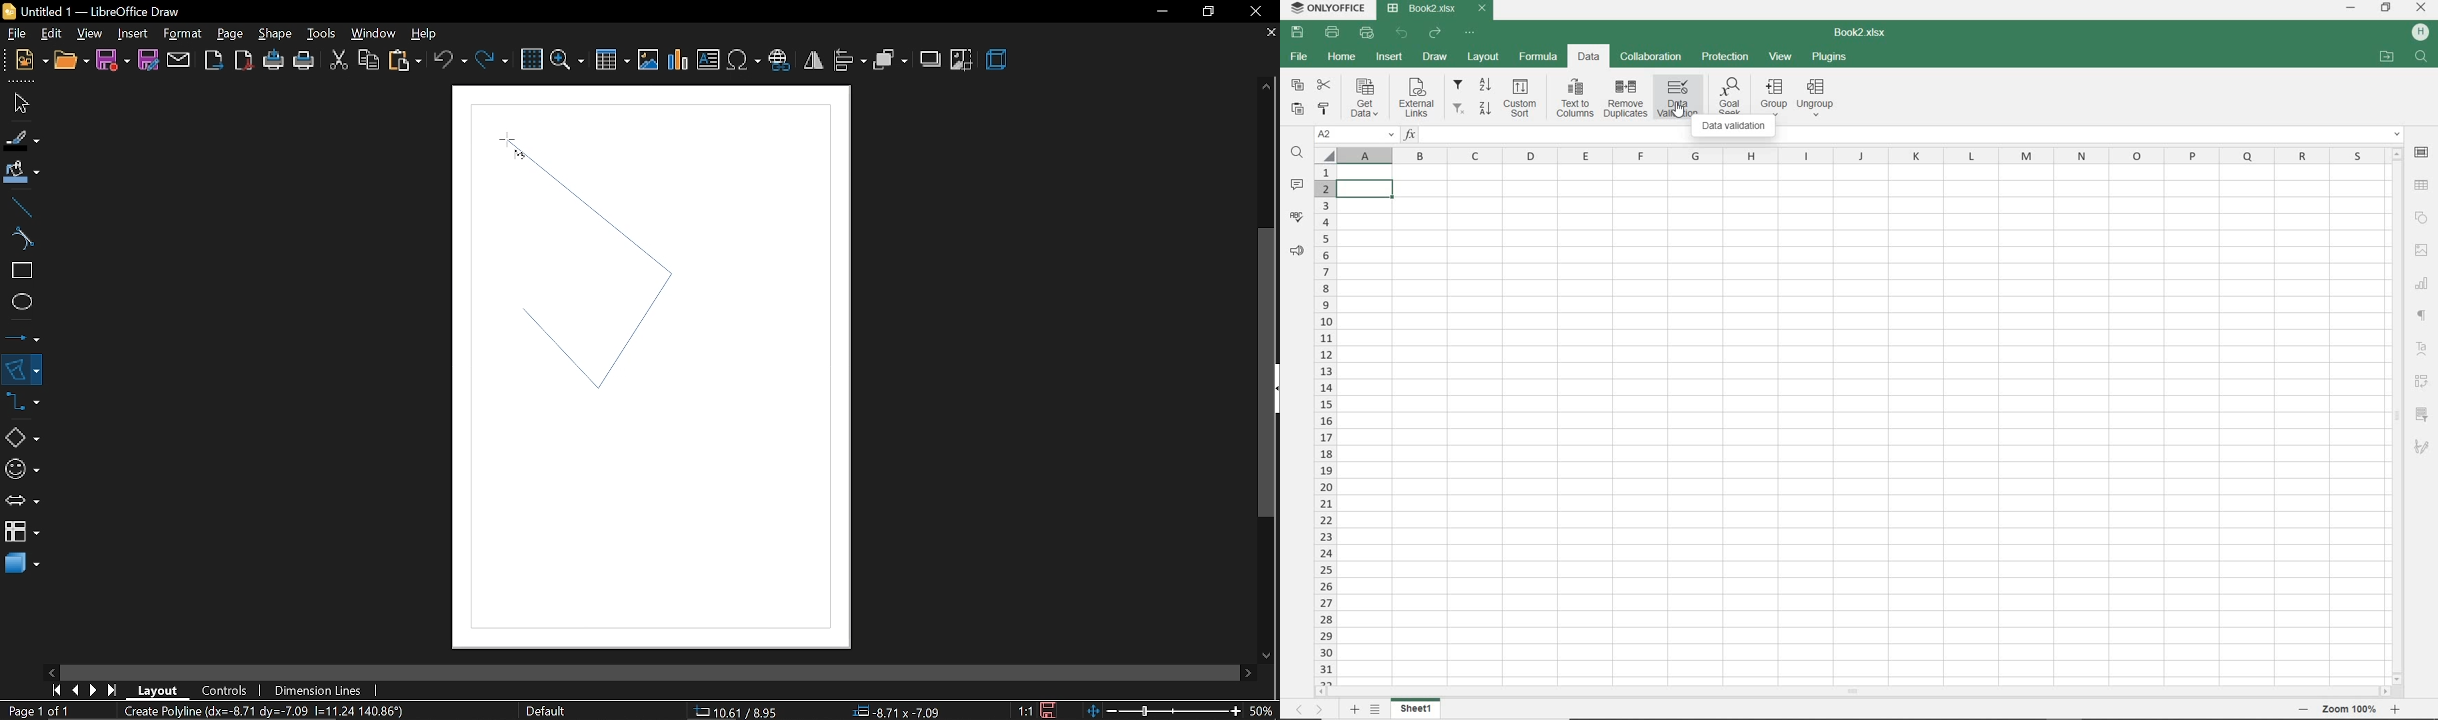 The image size is (2464, 728). Describe the element at coordinates (338, 58) in the screenshot. I see `cut ` at that location.